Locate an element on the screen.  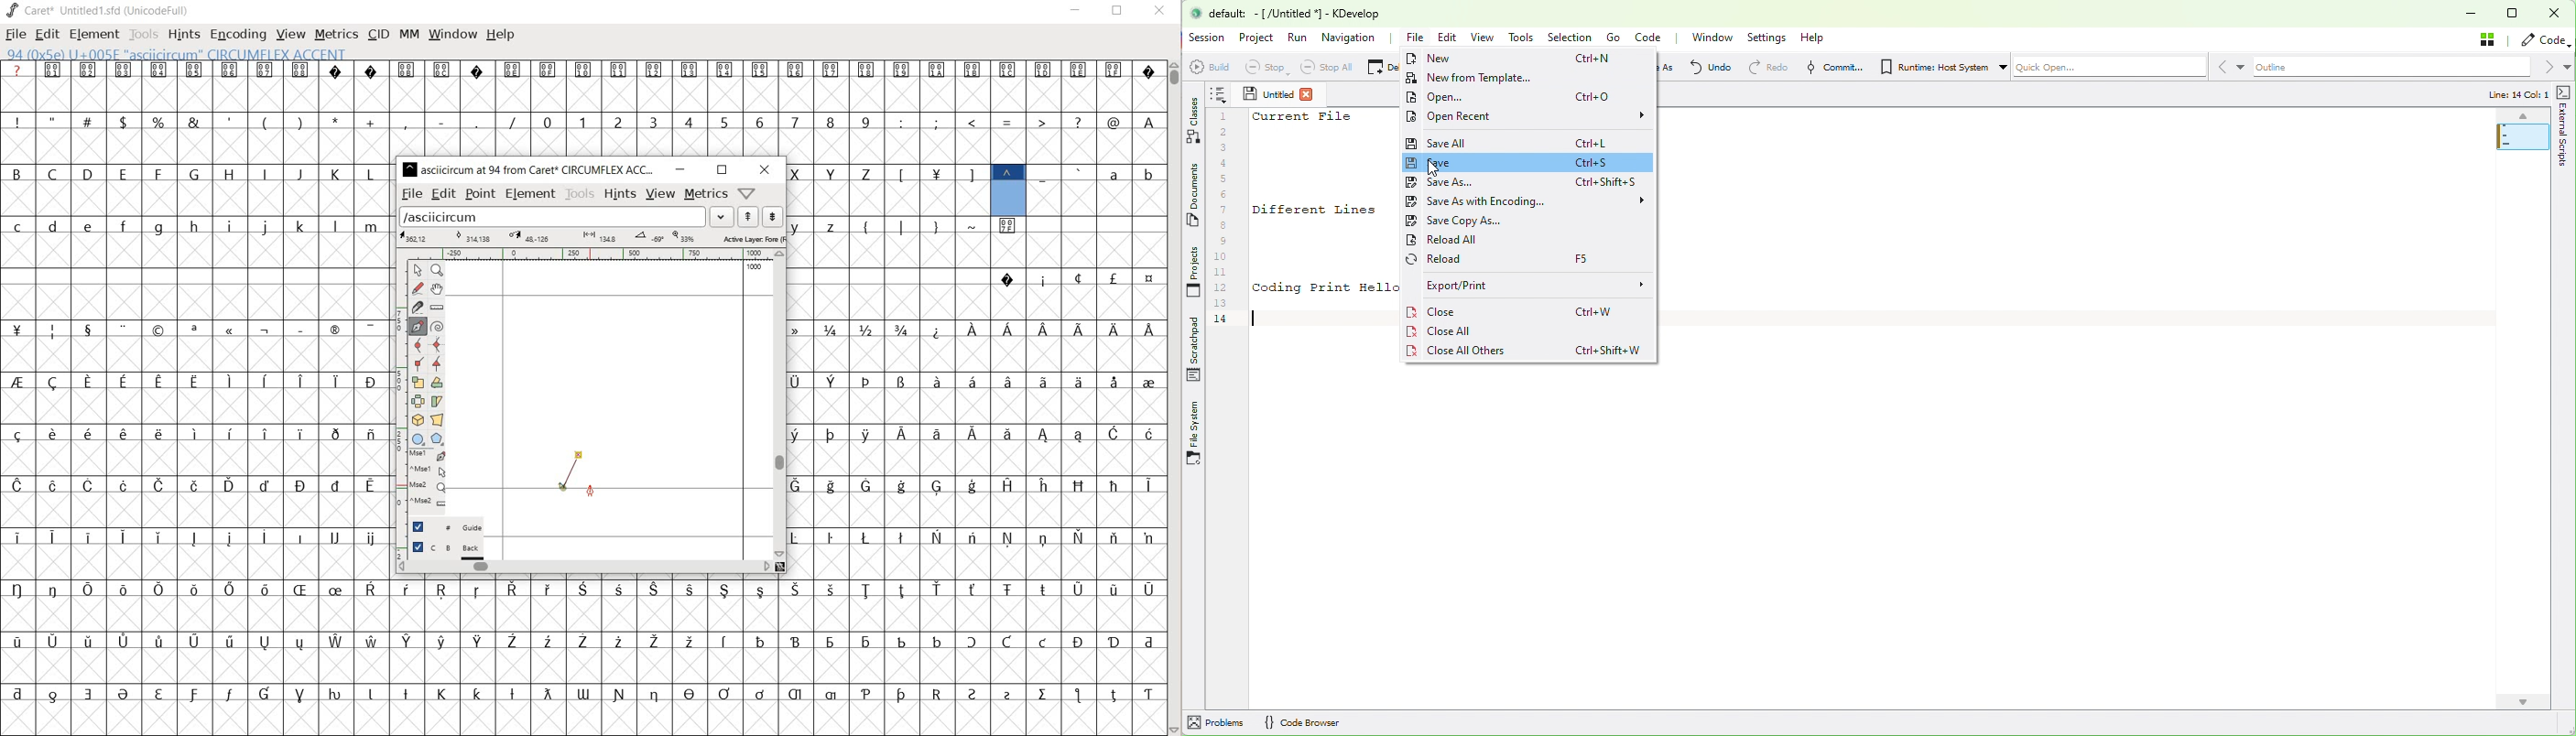
FILE is located at coordinates (14, 35).